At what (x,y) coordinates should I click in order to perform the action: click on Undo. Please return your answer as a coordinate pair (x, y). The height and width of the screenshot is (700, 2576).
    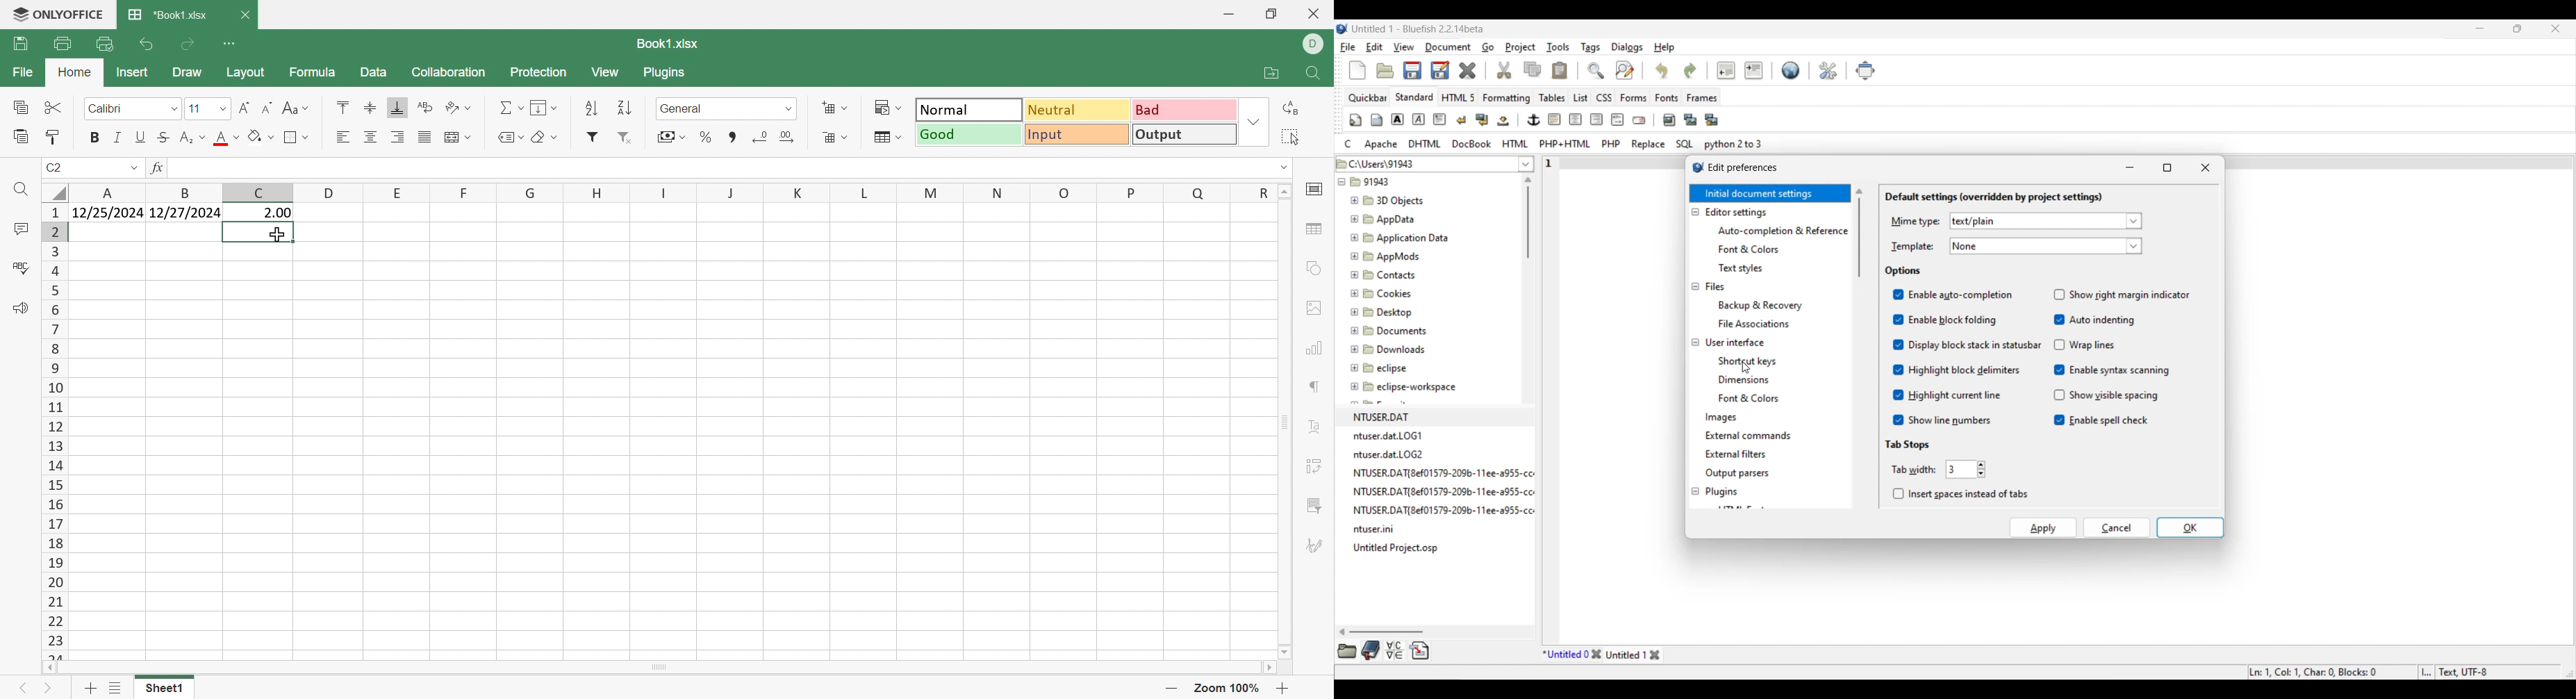
    Looking at the image, I should click on (143, 46).